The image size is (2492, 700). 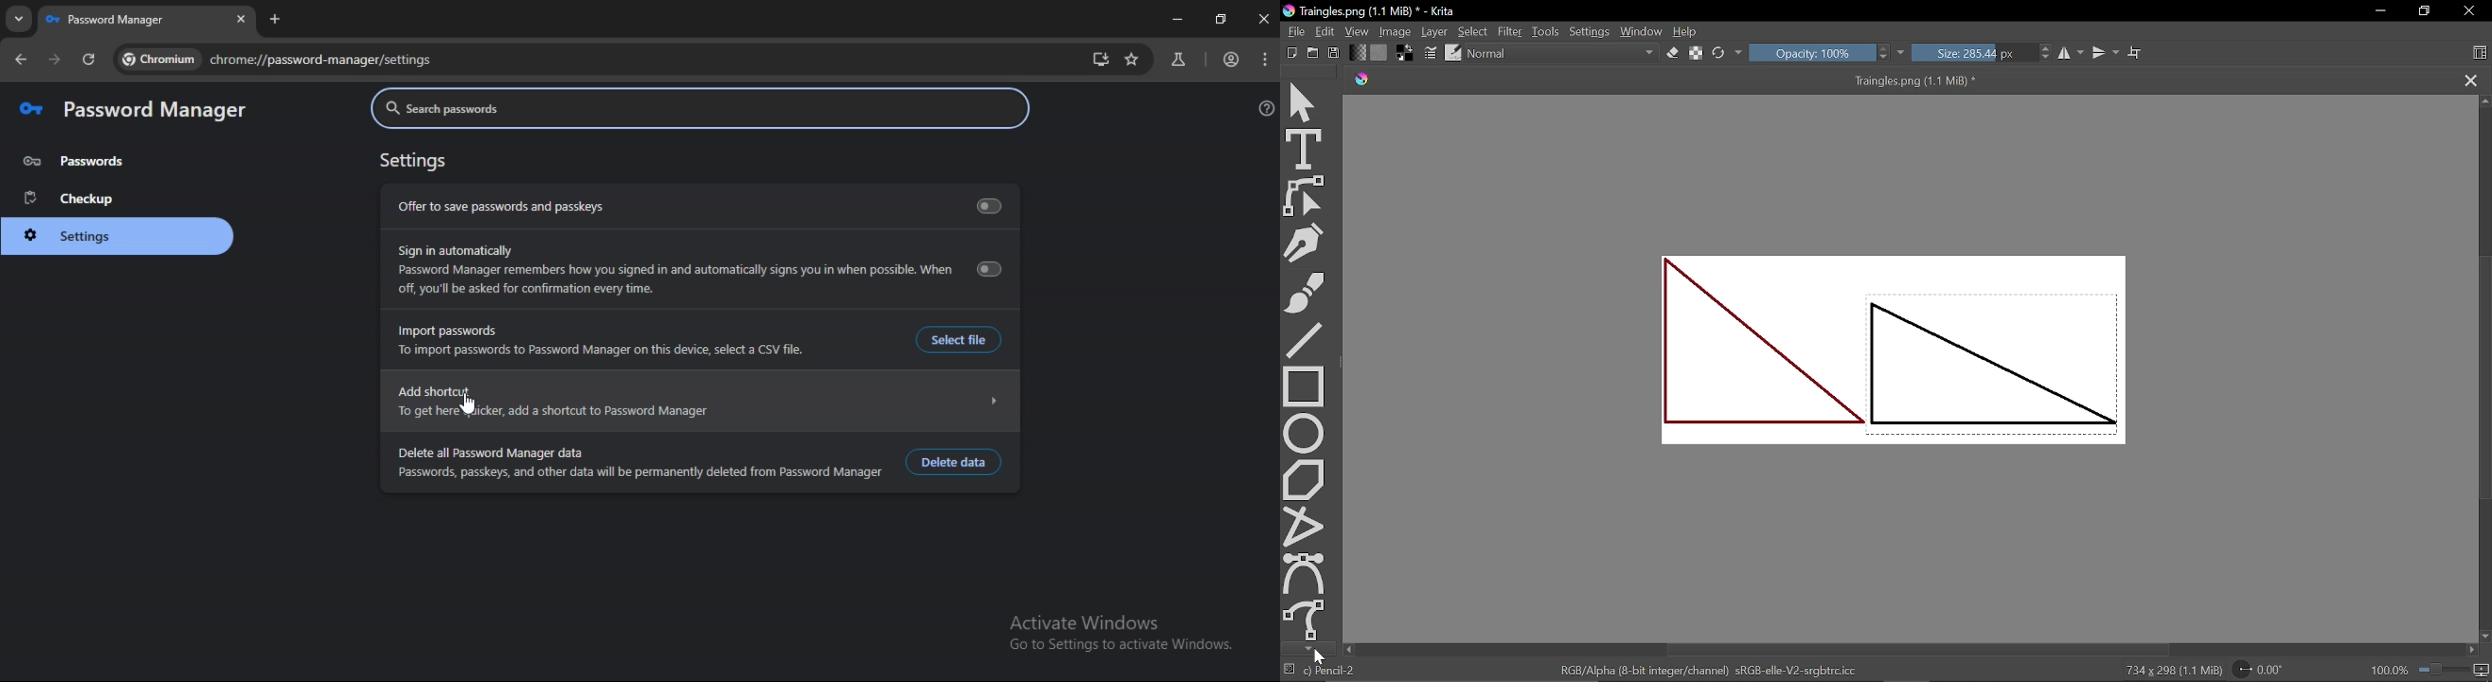 I want to click on Add shortcut to get here quicker, add a shortcut to password manager, so click(x=699, y=402).